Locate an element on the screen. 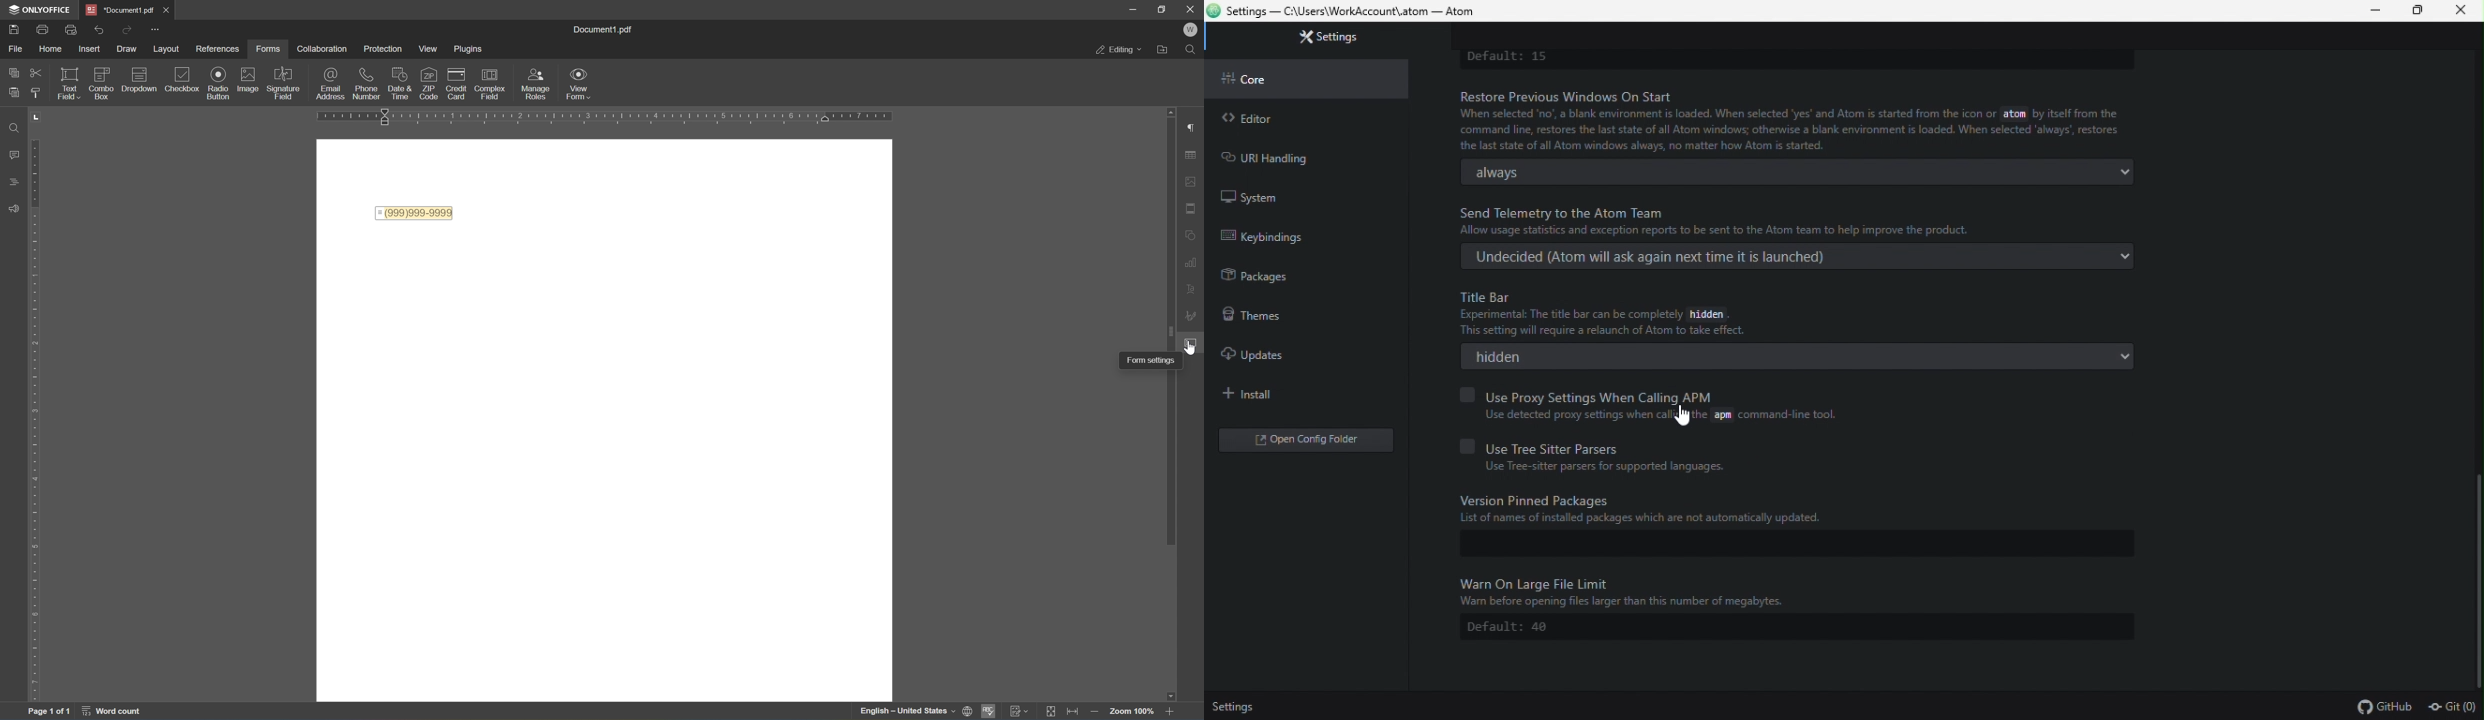 The height and width of the screenshot is (728, 2492). word count is located at coordinates (115, 711).